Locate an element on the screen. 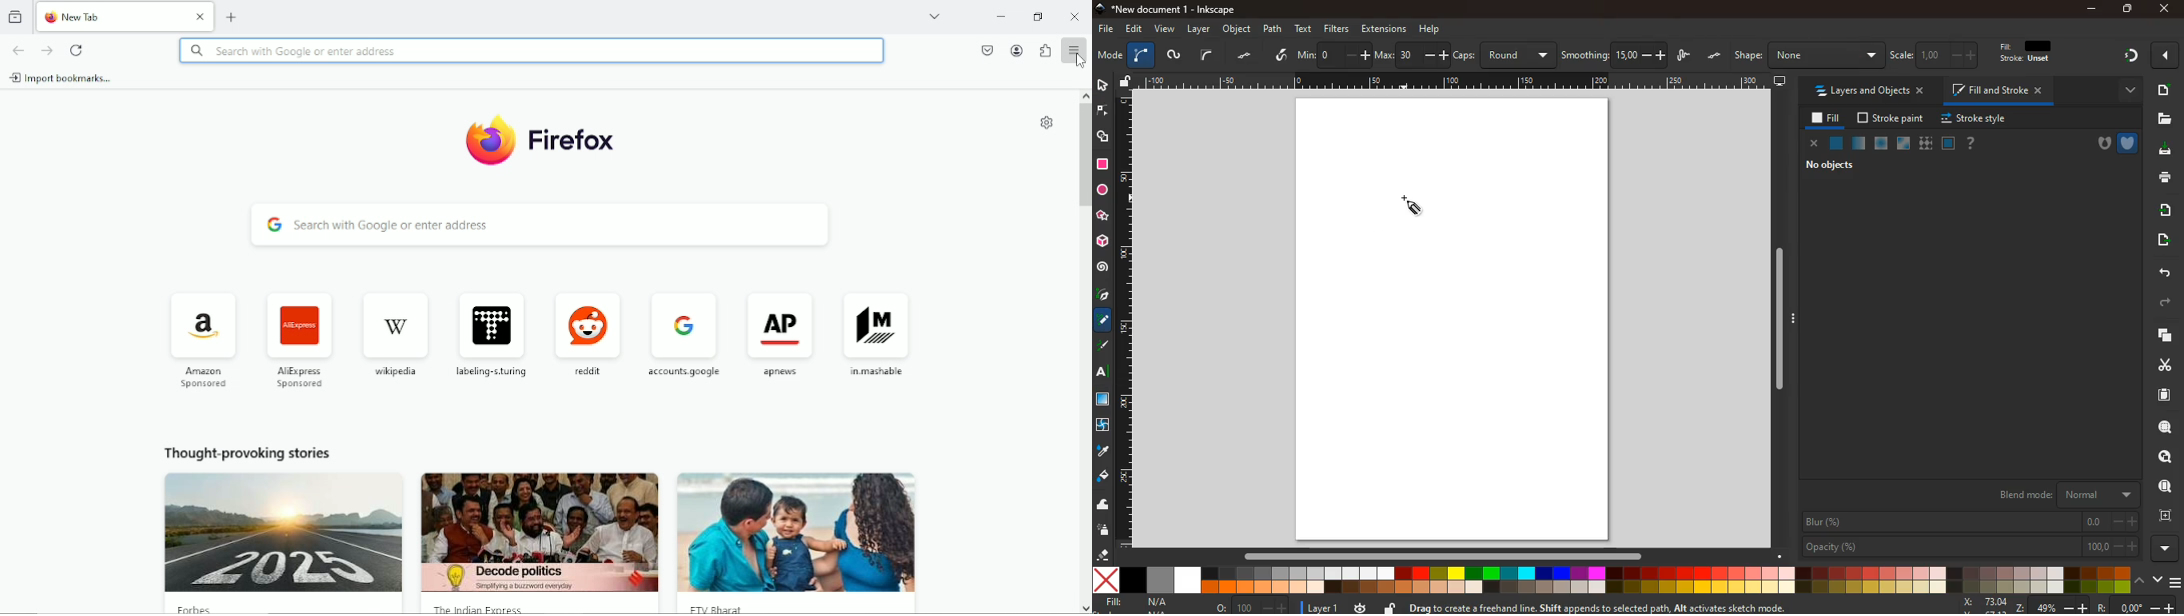 This screenshot has height=616, width=2184. wave is located at coordinates (1103, 505).